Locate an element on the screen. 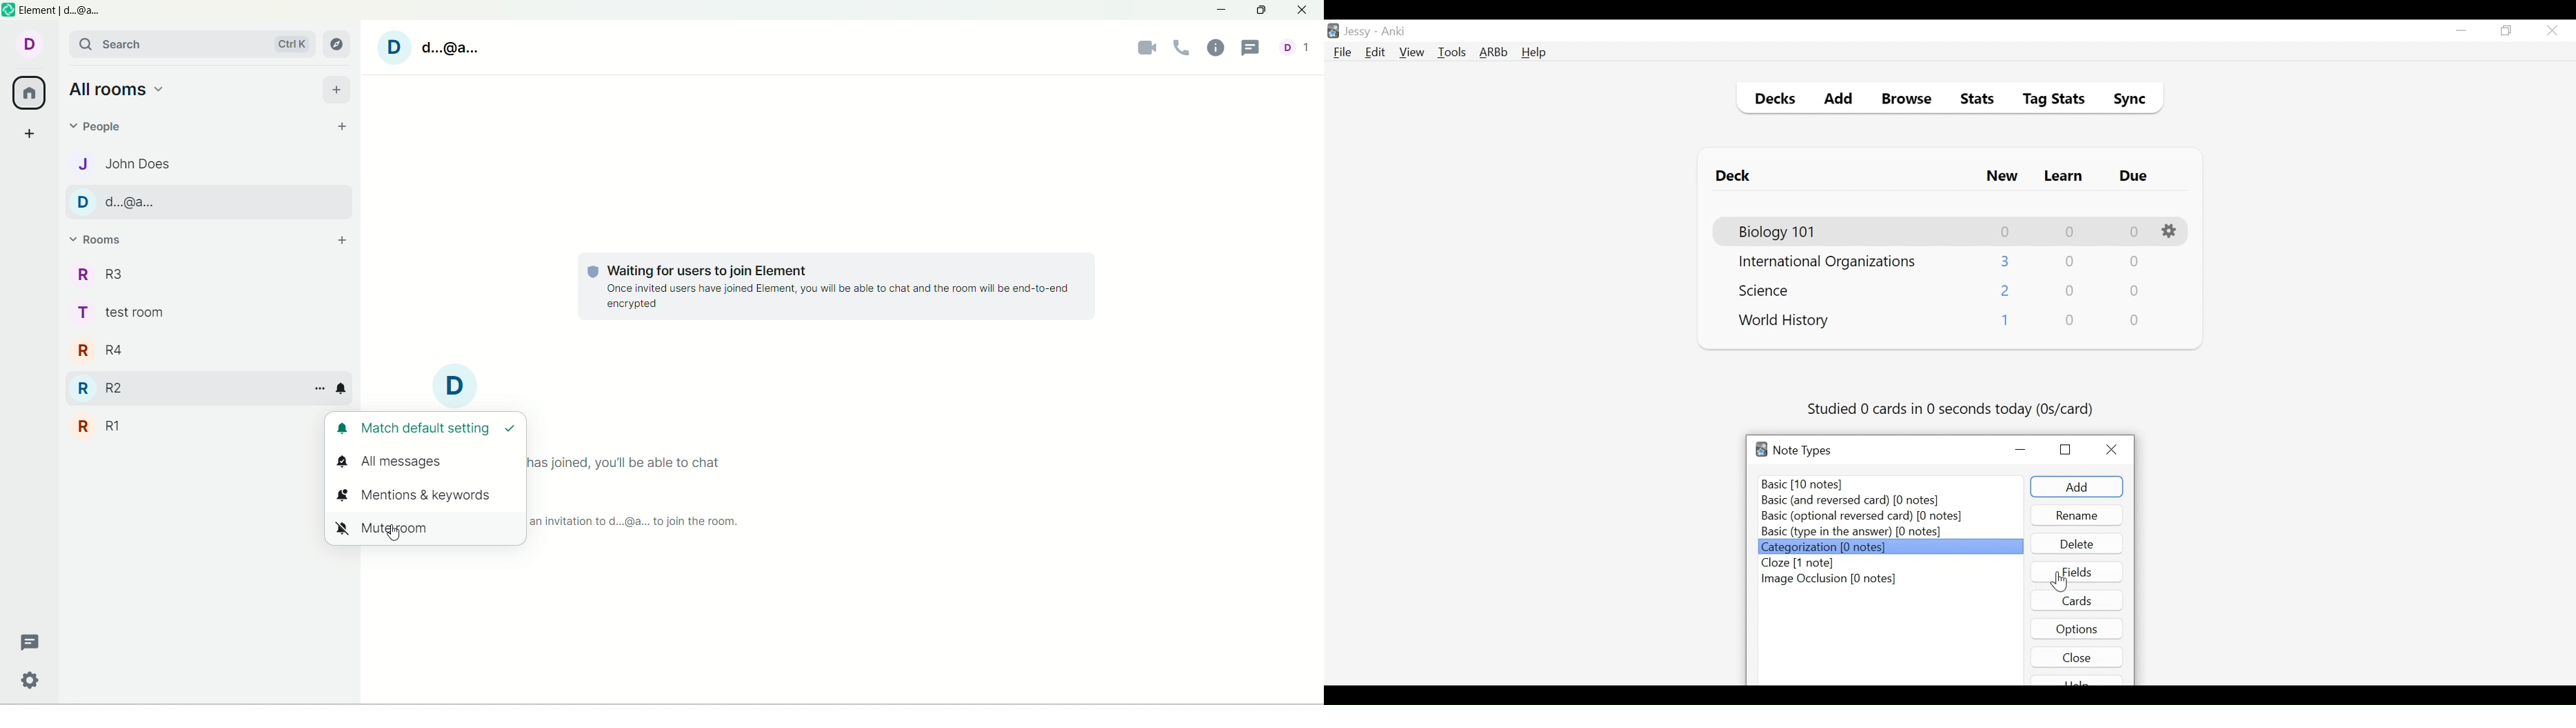 The height and width of the screenshot is (728, 2576). room options is located at coordinates (319, 389).